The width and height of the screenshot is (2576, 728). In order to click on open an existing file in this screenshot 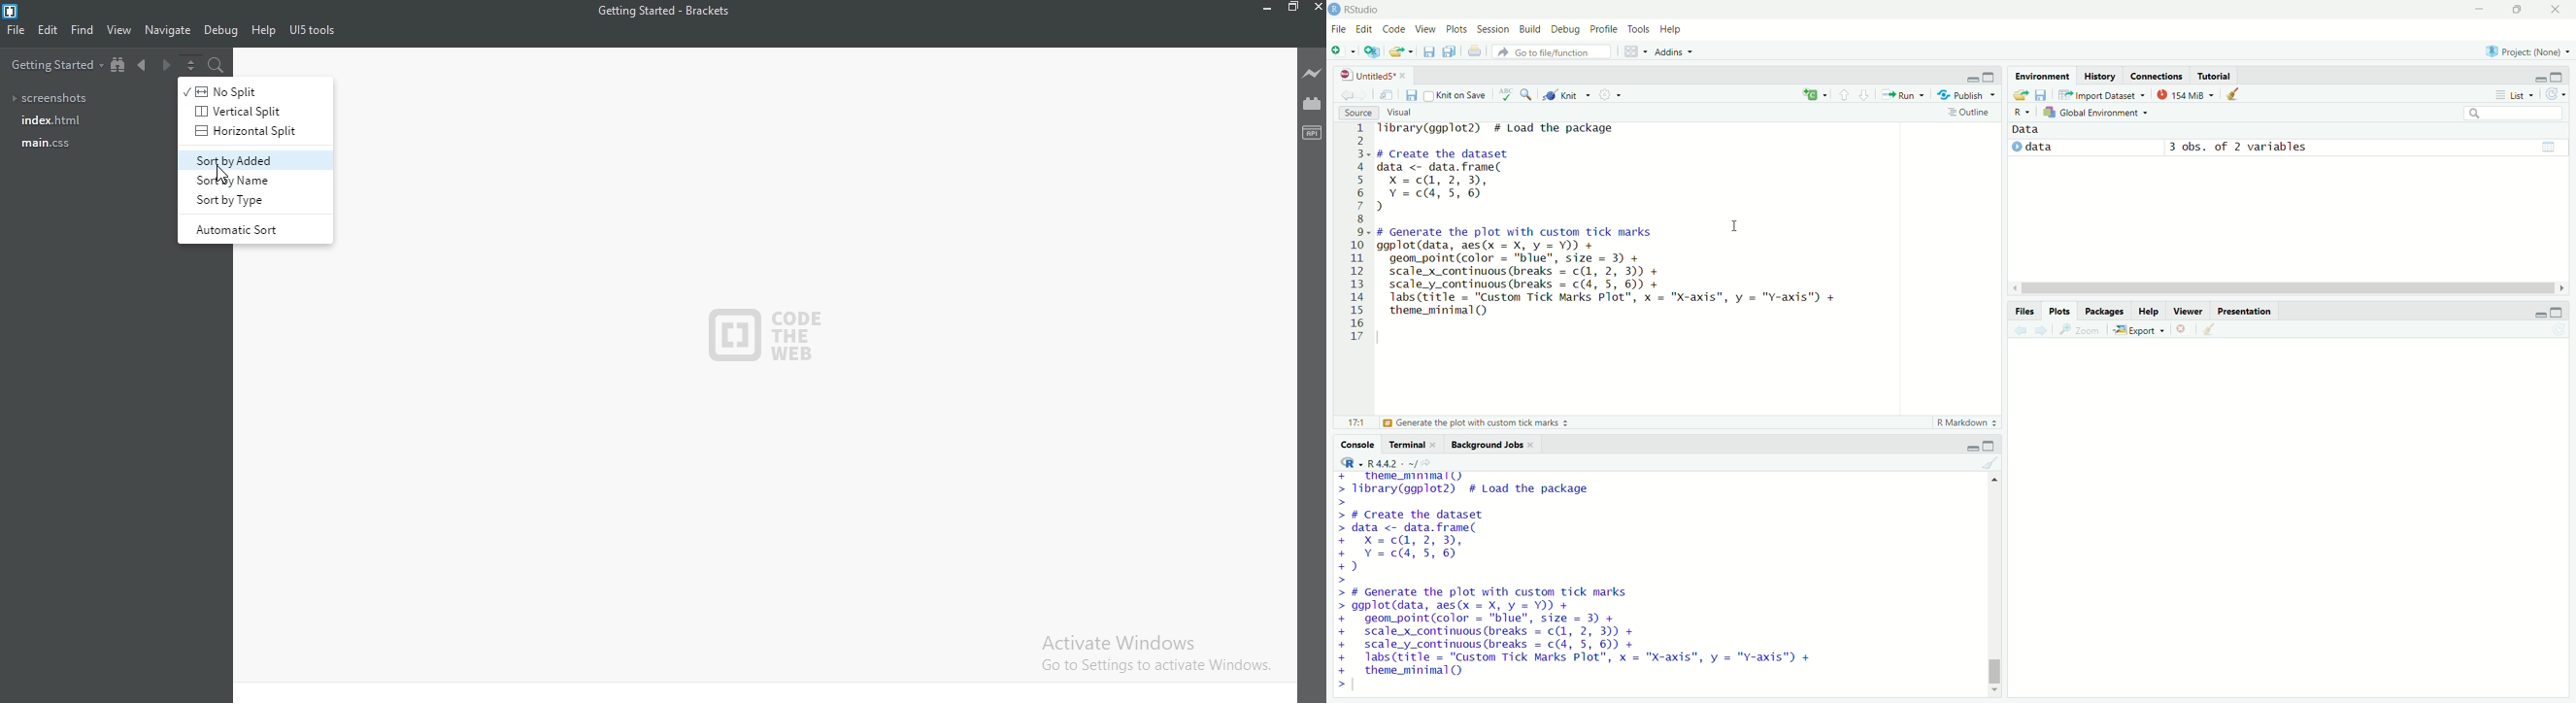, I will do `click(1403, 51)`.